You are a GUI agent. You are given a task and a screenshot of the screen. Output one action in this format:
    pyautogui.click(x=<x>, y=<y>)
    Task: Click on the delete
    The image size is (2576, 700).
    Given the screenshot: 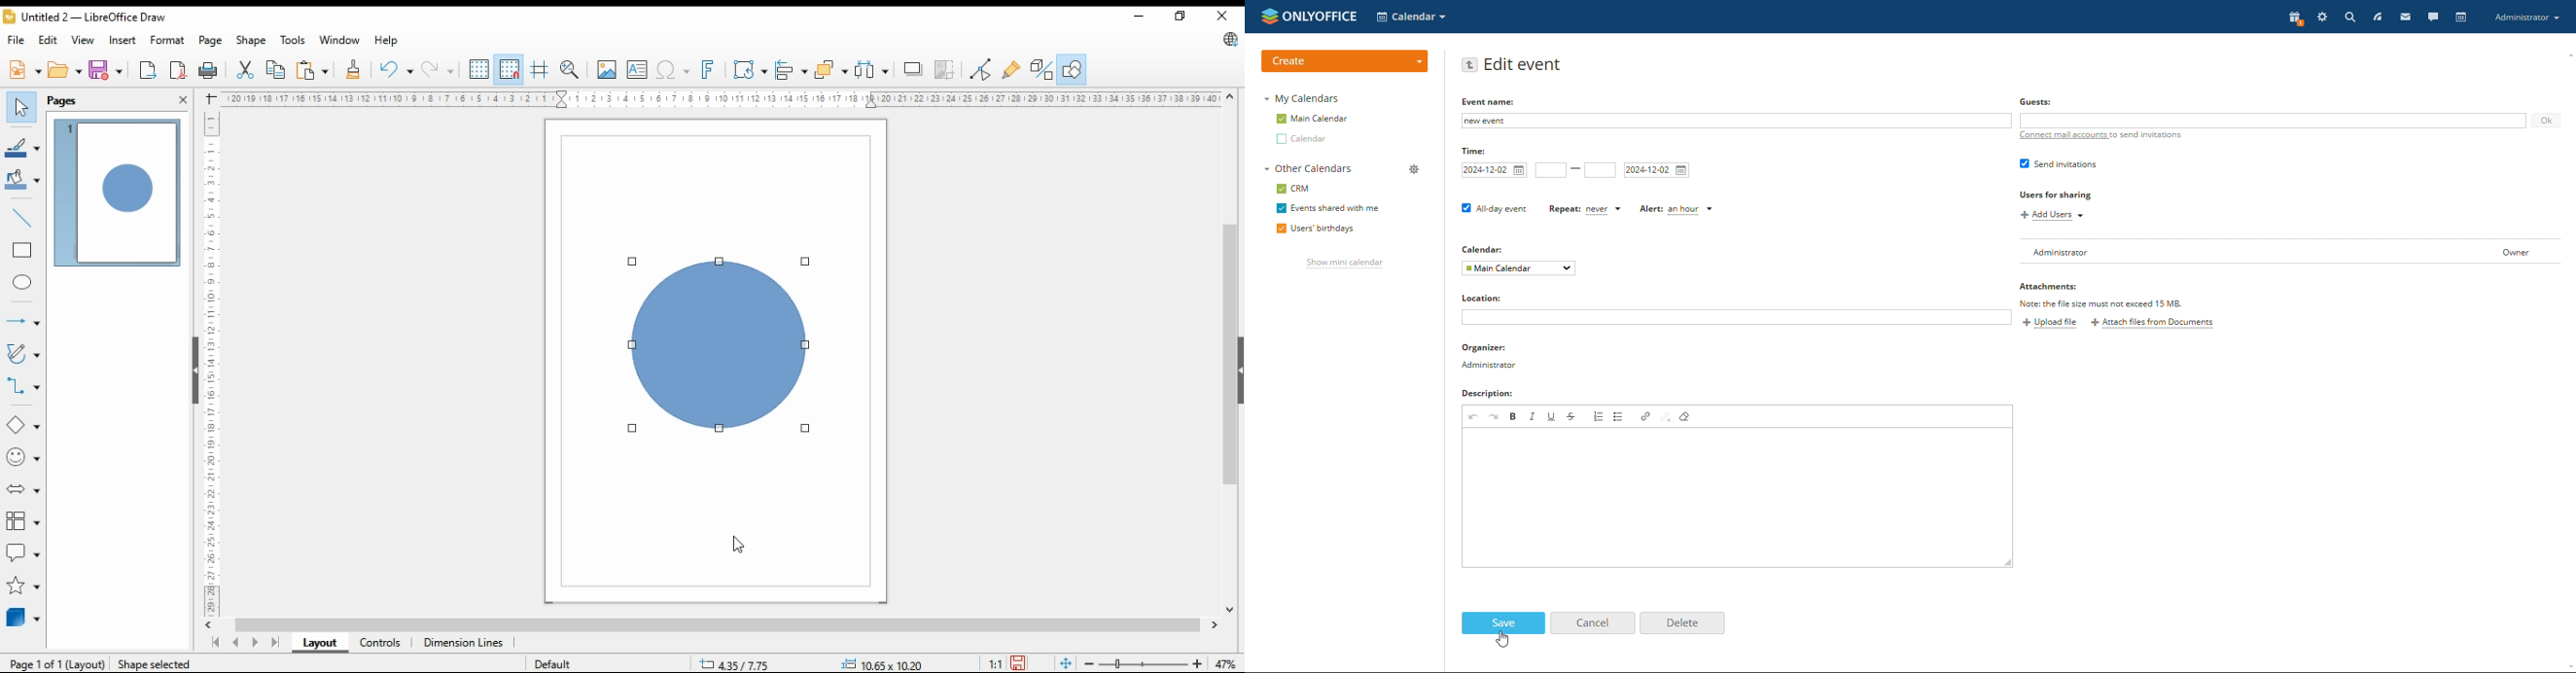 What is the action you would take?
    pyautogui.click(x=1683, y=623)
    